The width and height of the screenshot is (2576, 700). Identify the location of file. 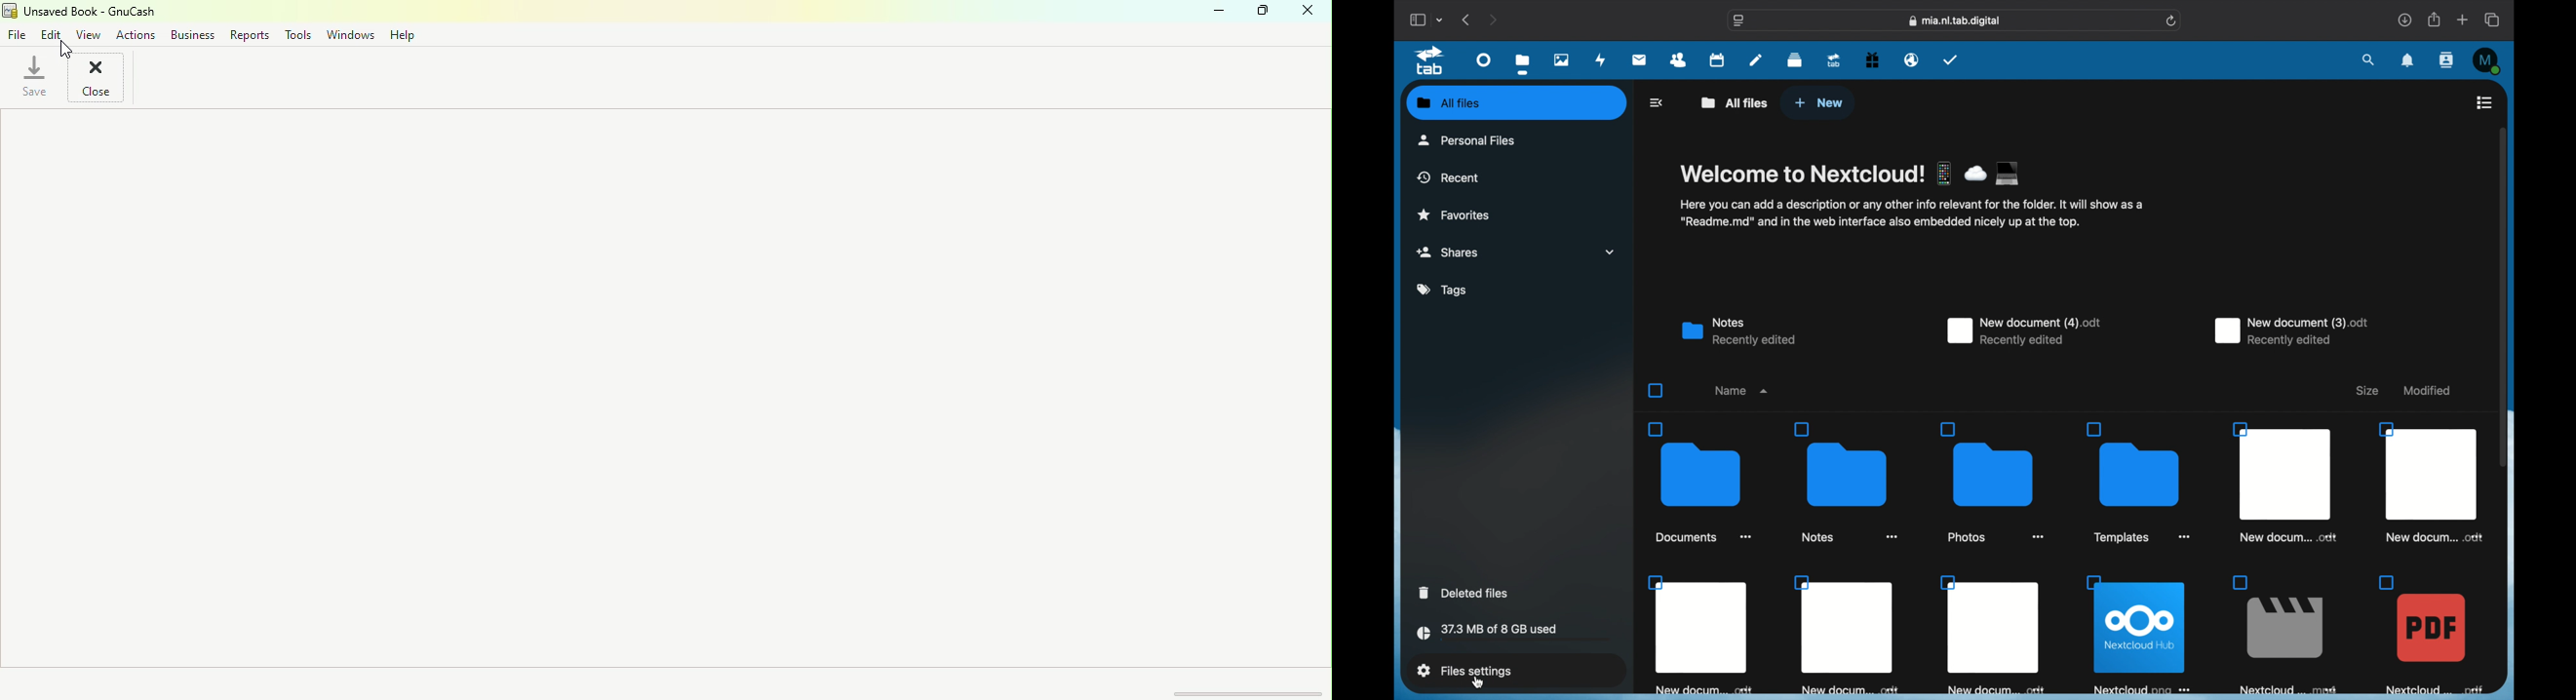
(1846, 482).